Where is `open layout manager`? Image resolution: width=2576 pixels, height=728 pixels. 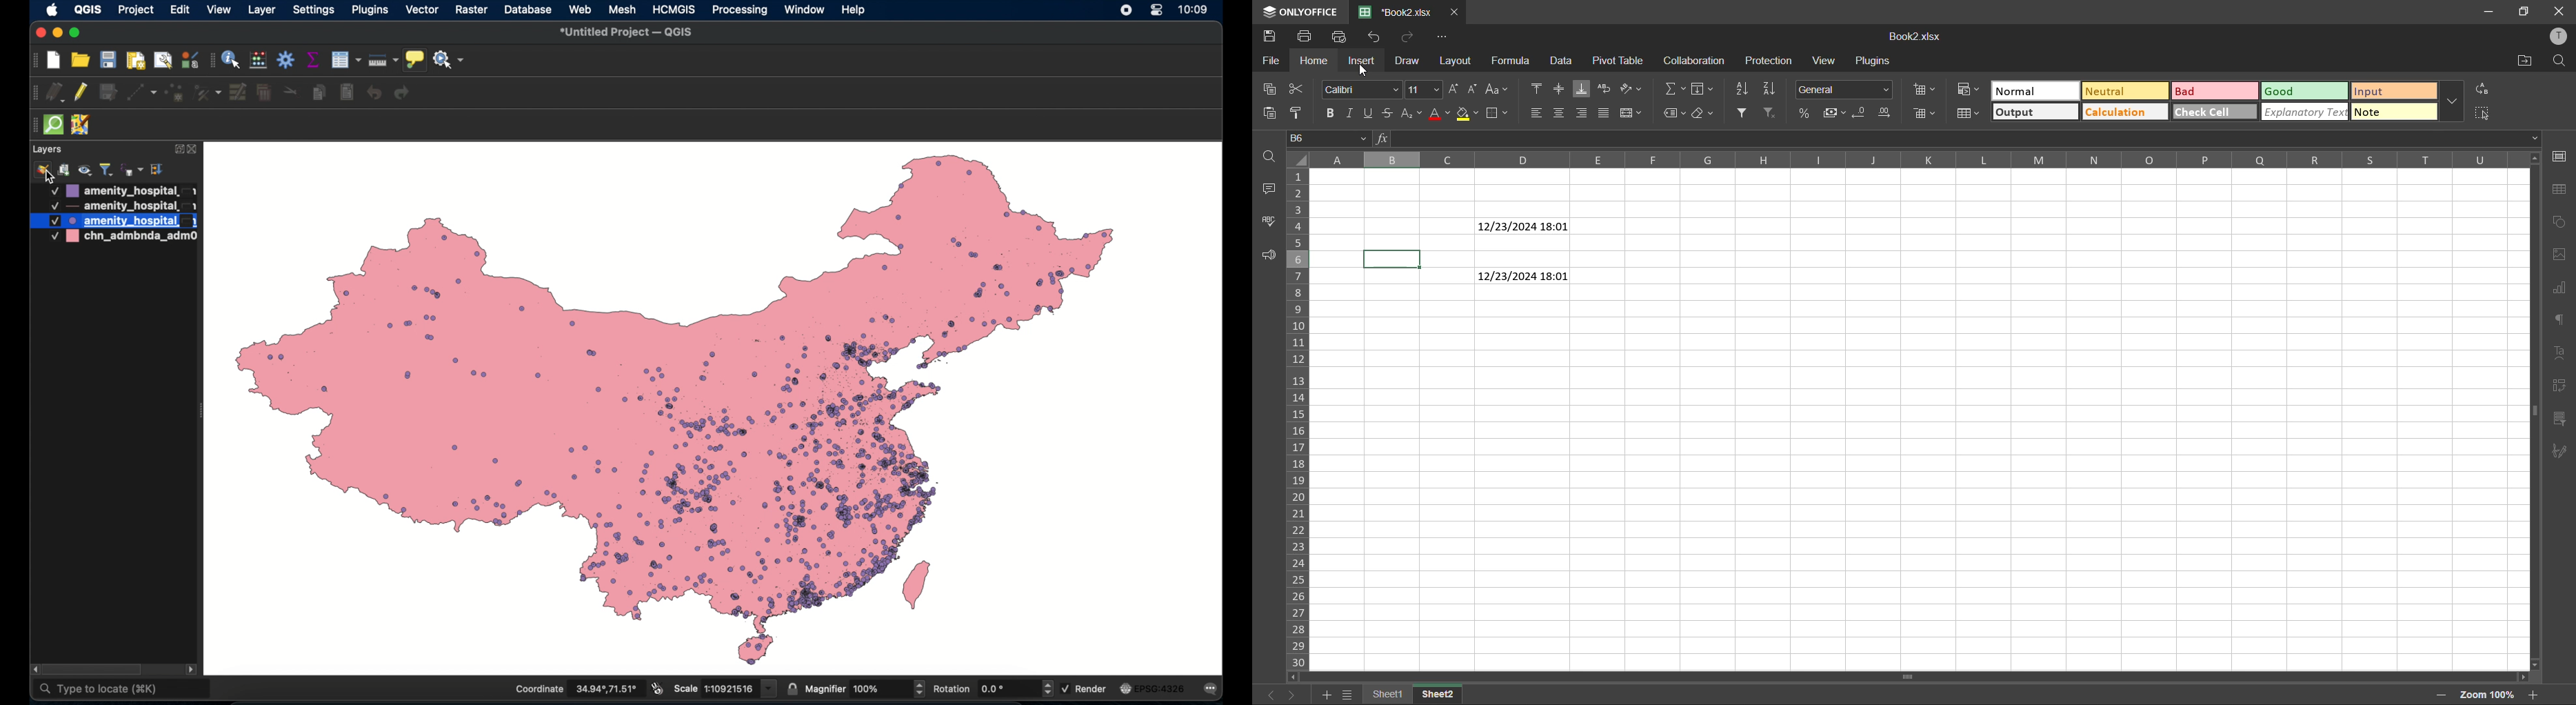 open layout manager is located at coordinates (162, 61).